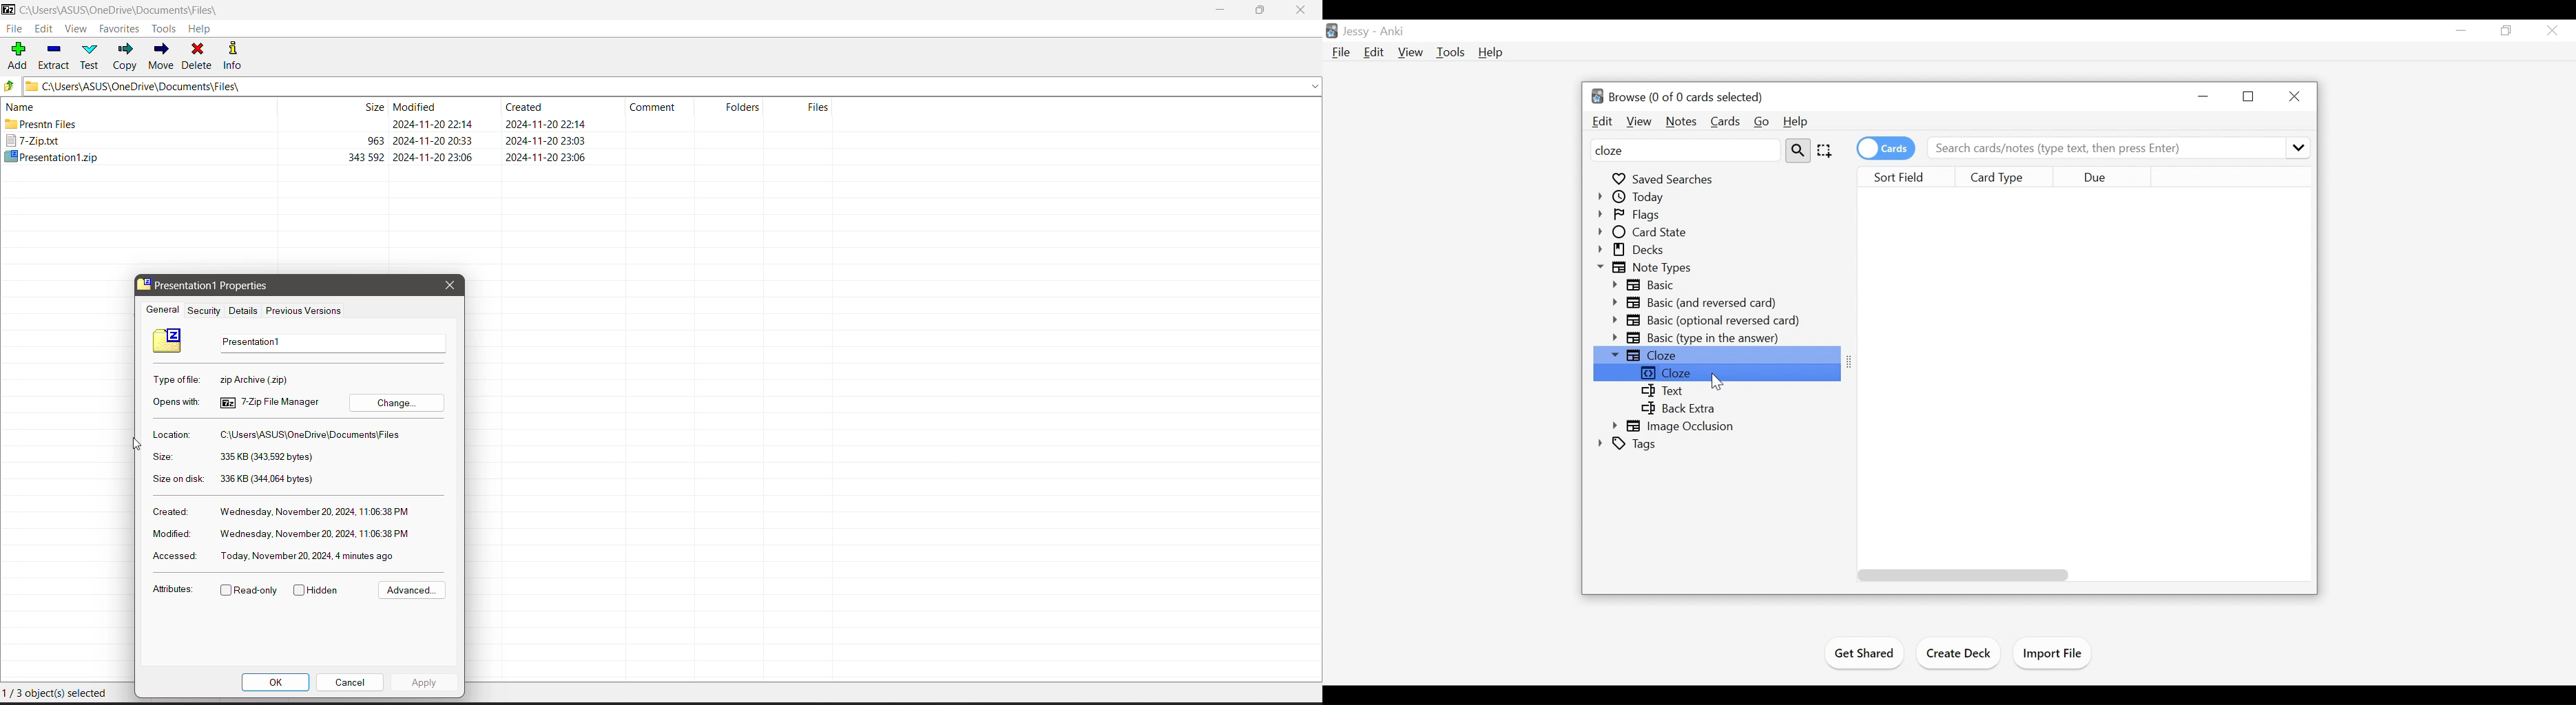 The image size is (2576, 728). What do you see at coordinates (1677, 96) in the screenshot?
I see `Browse (number of cards out of cards selected)` at bounding box center [1677, 96].